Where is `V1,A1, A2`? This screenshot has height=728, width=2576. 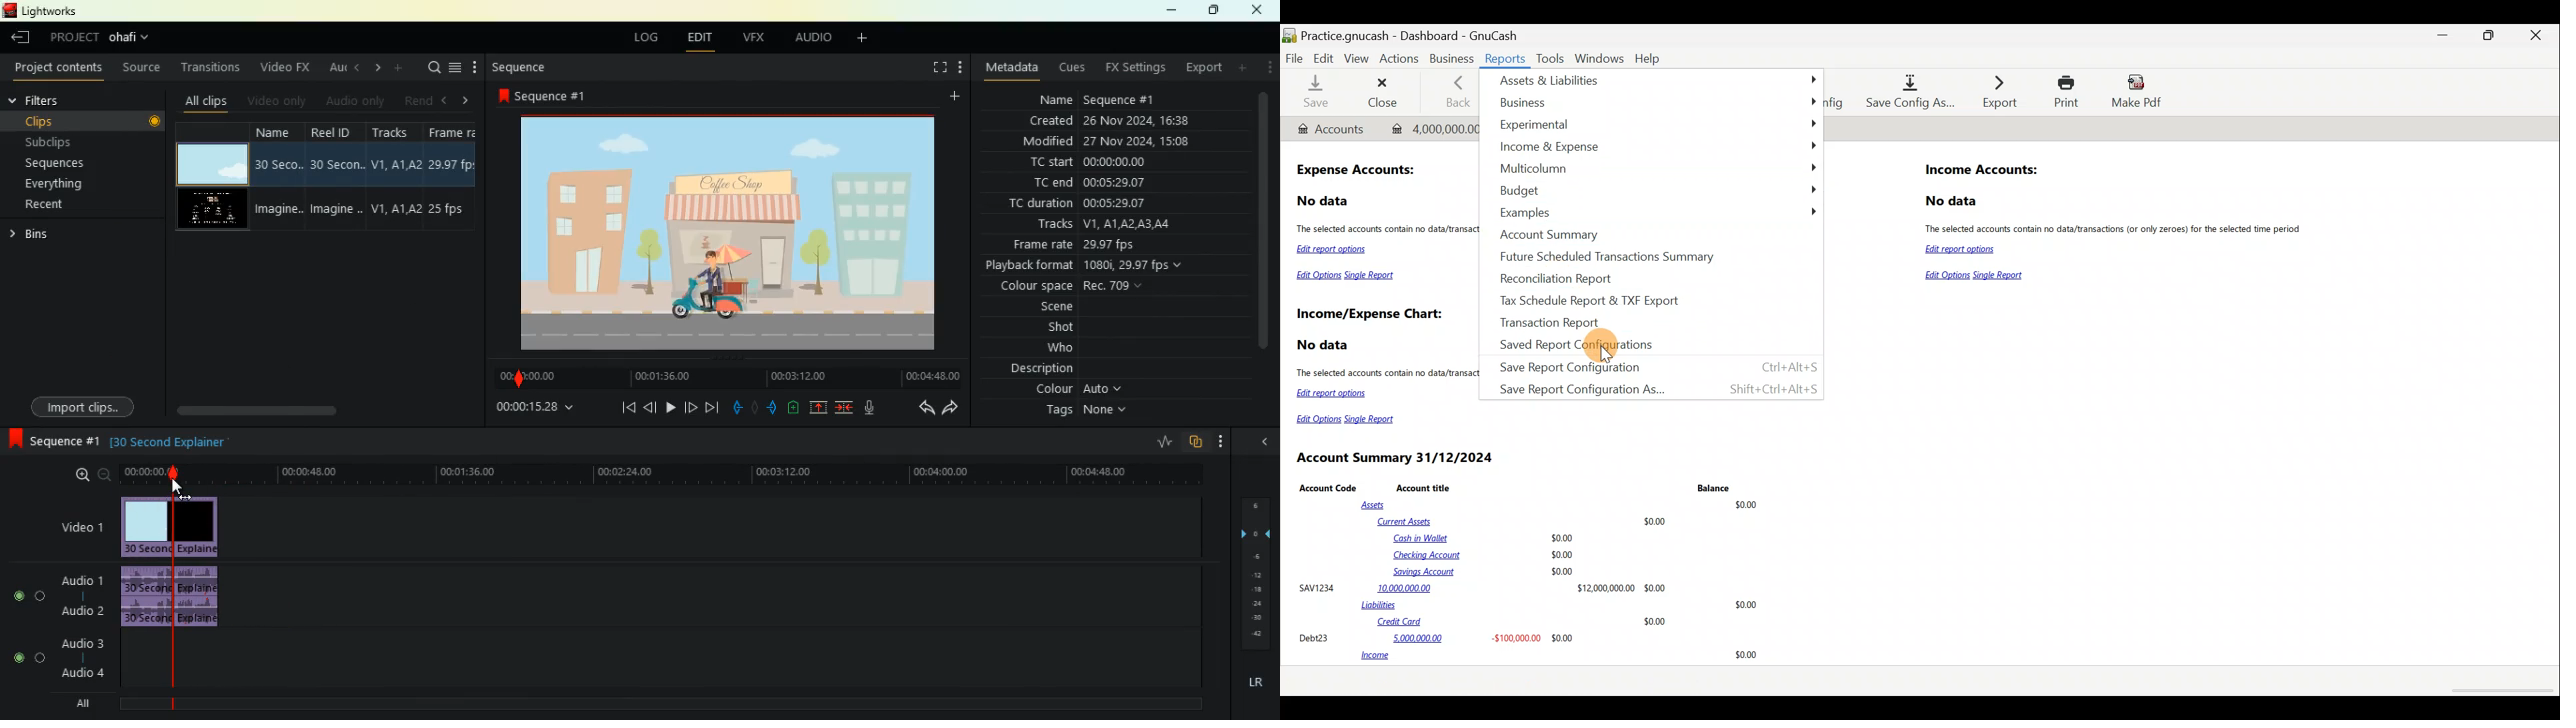 V1,A1, A2 is located at coordinates (395, 165).